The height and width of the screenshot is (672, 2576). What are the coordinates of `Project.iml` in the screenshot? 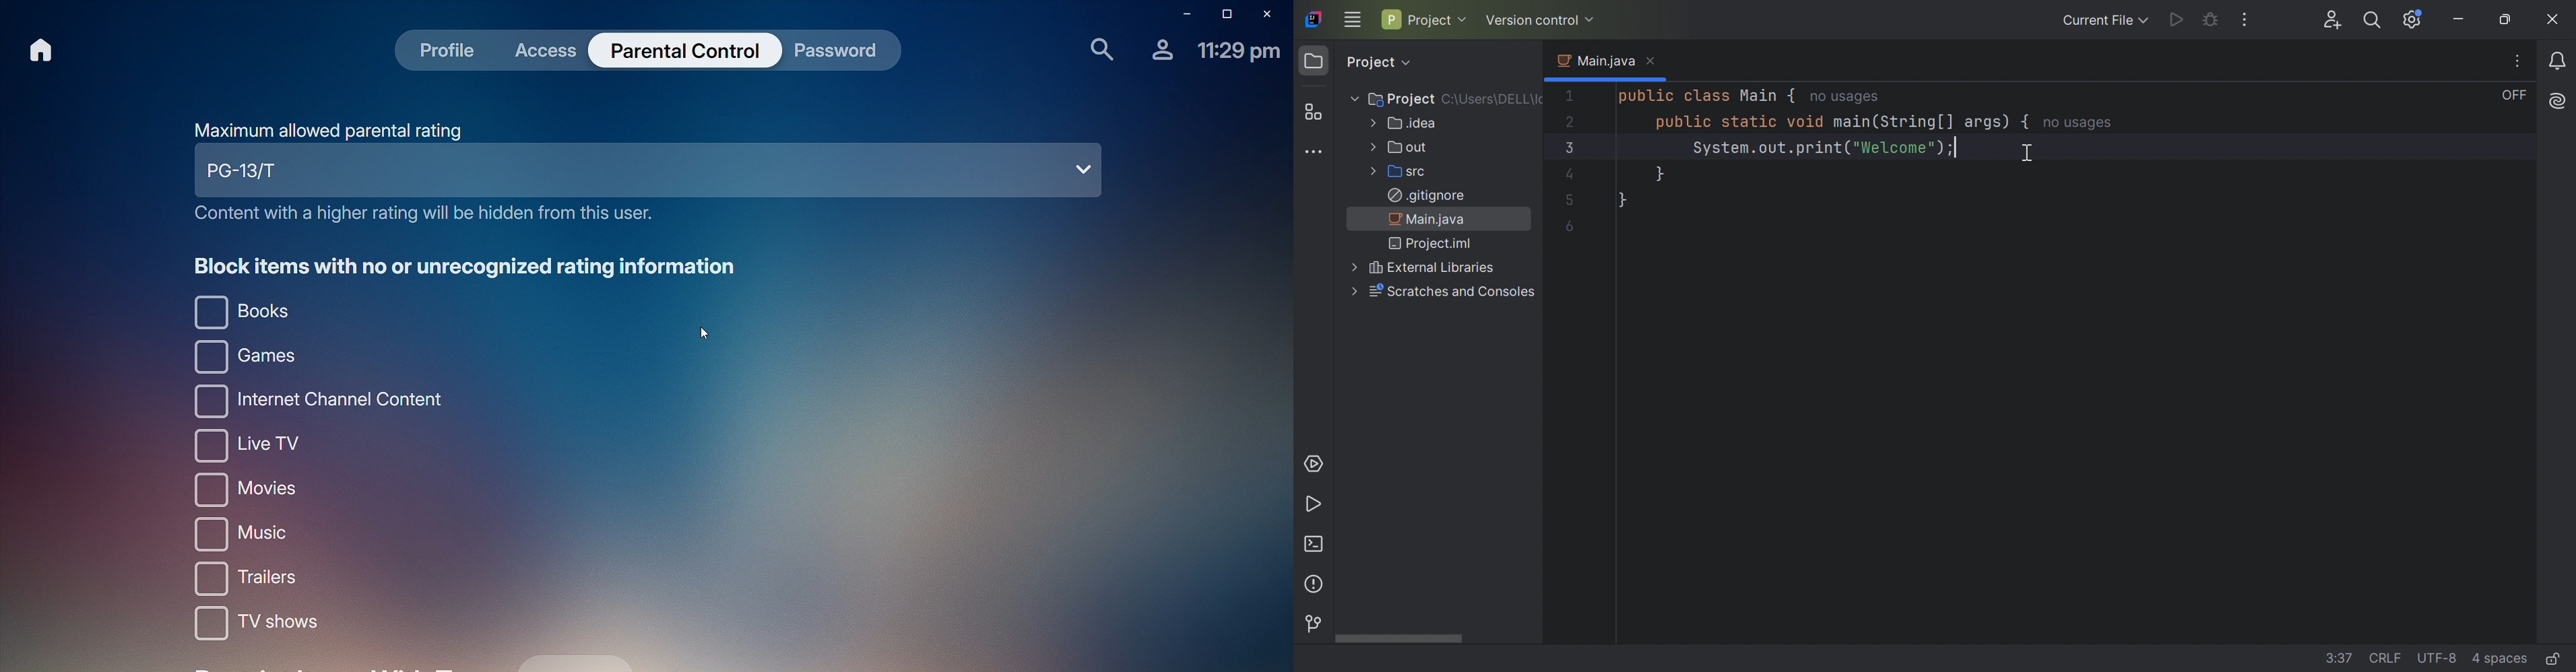 It's located at (1432, 245).